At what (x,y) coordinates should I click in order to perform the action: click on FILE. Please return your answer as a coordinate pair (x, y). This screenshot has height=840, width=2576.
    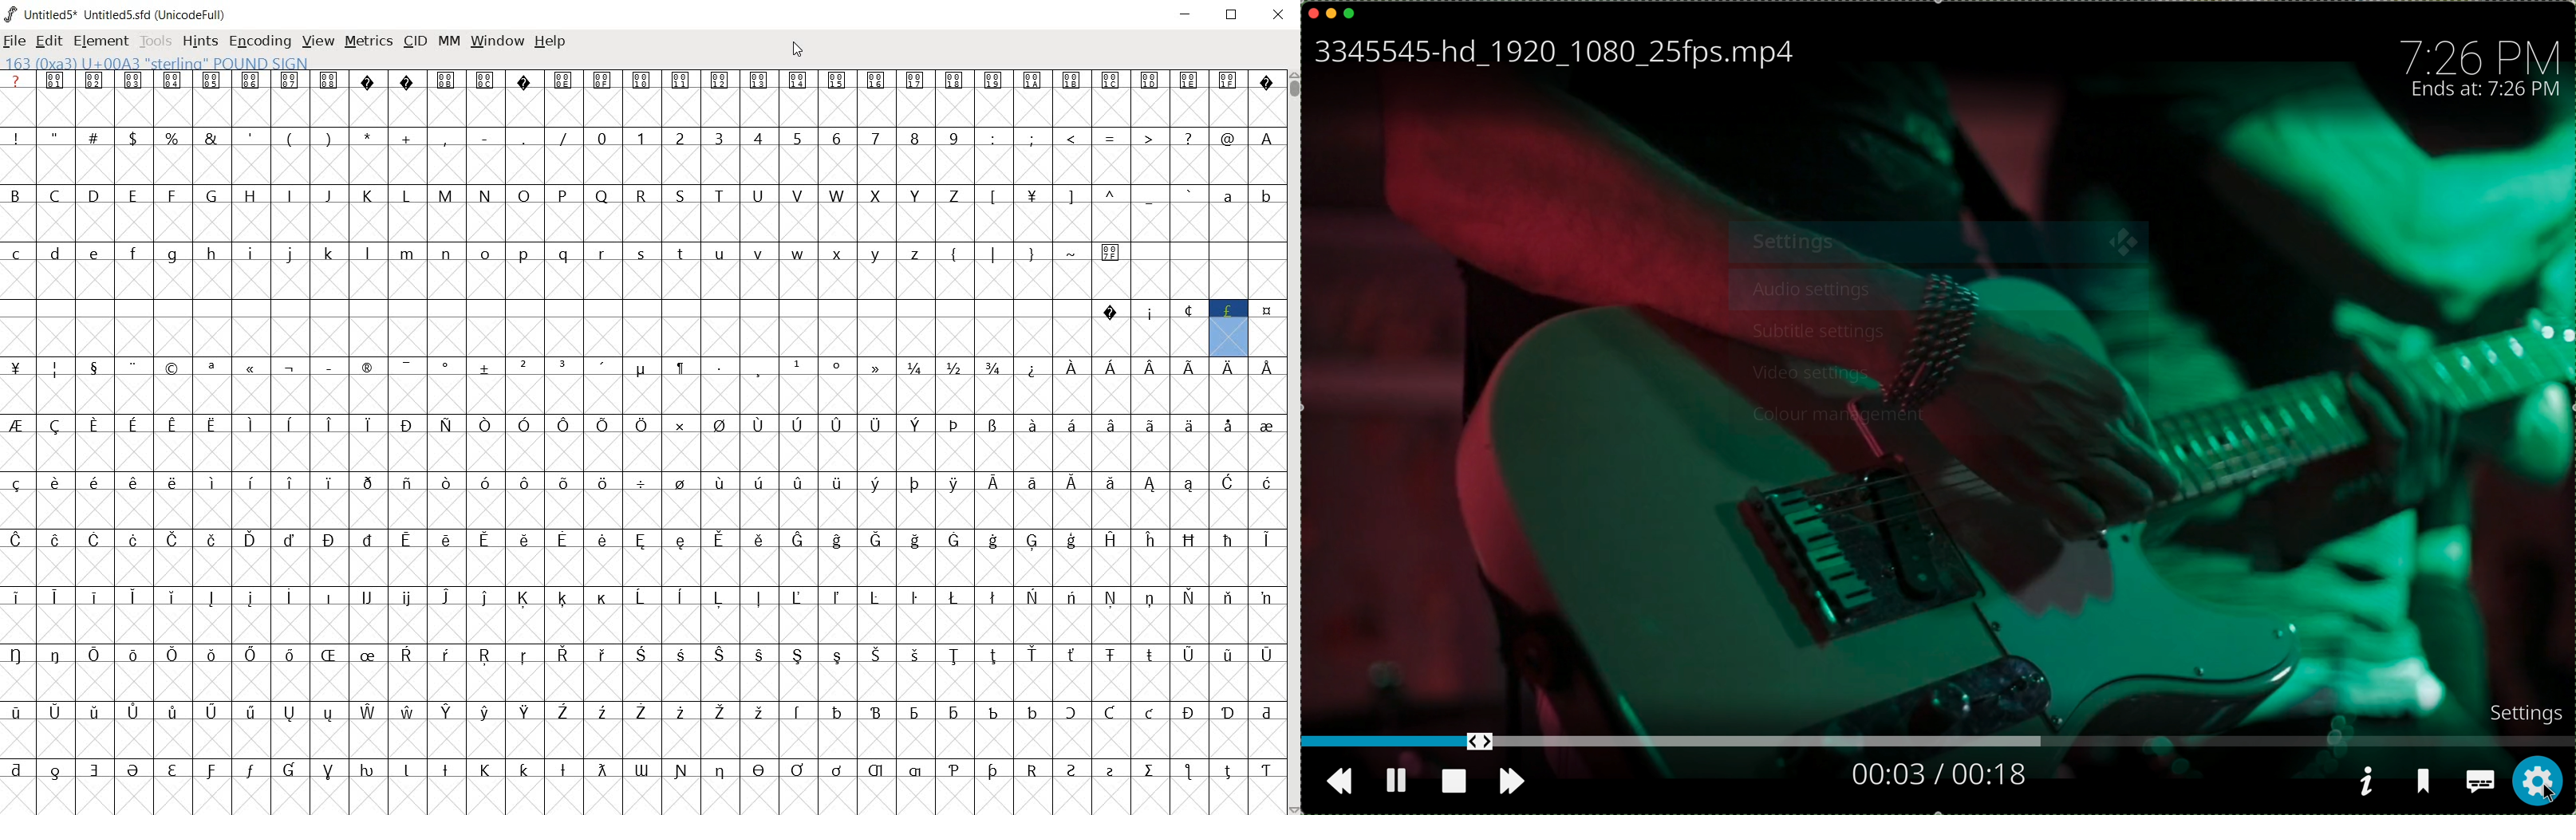
    Looking at the image, I should click on (15, 40).